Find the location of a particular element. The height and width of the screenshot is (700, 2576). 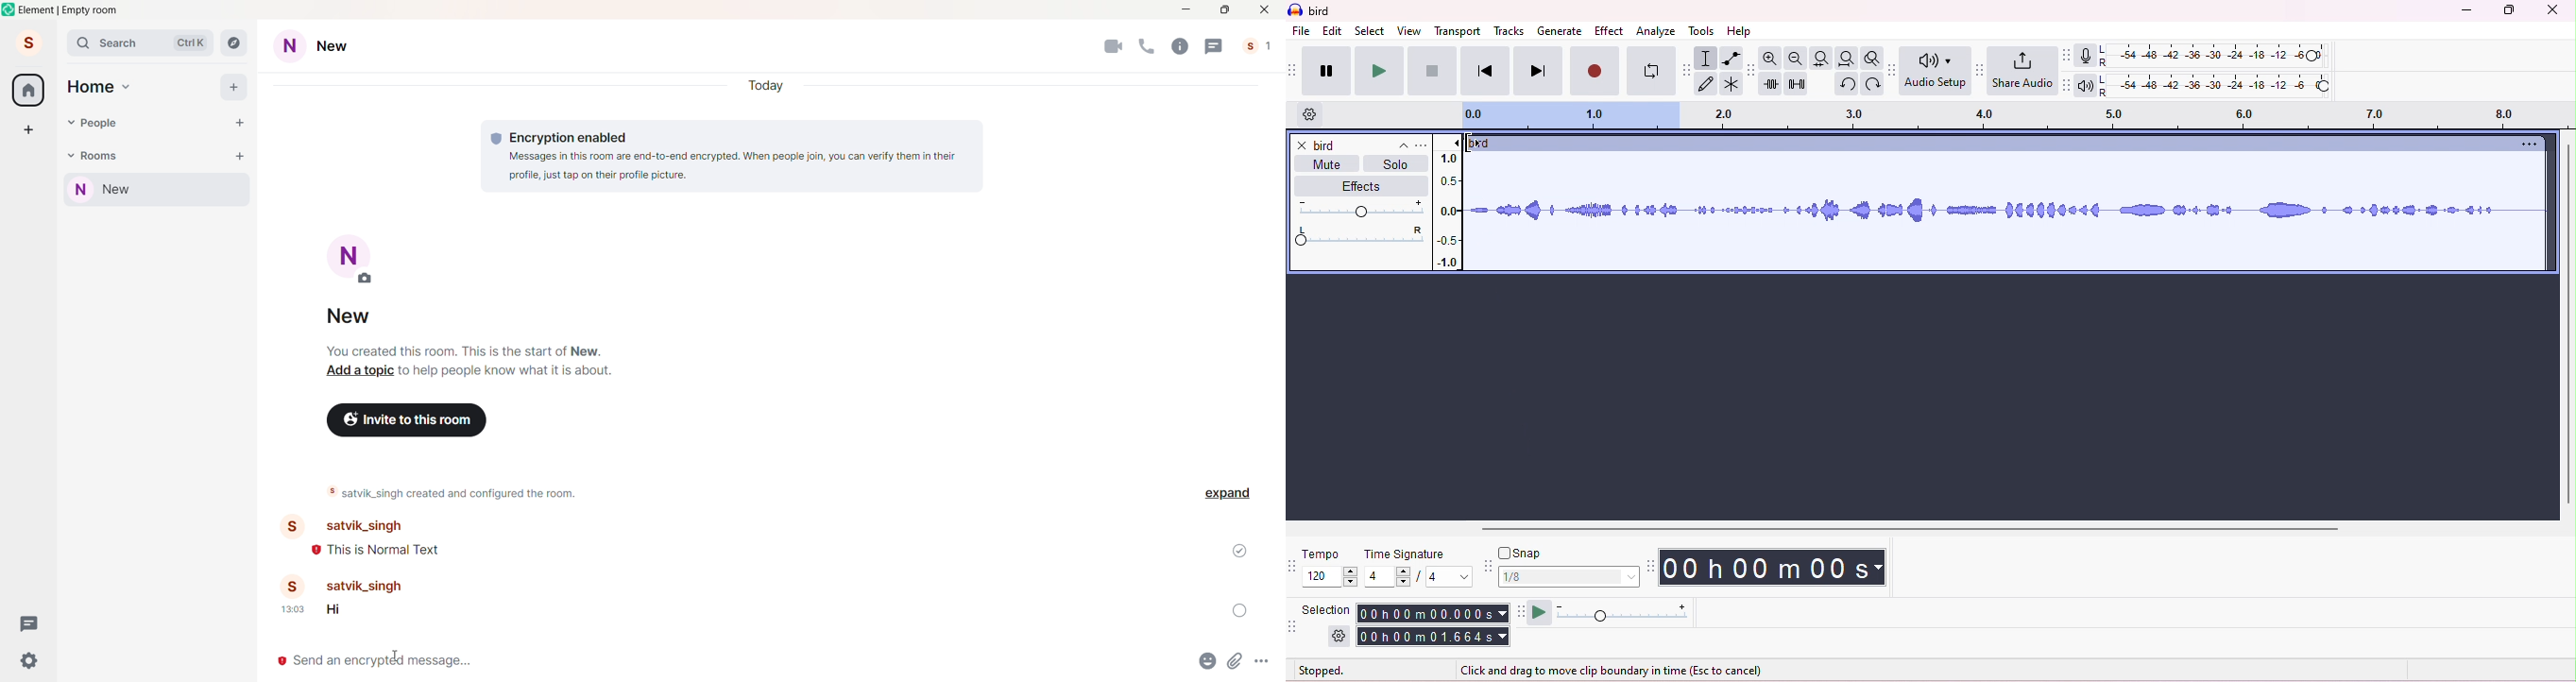

Current Room is located at coordinates (159, 190).